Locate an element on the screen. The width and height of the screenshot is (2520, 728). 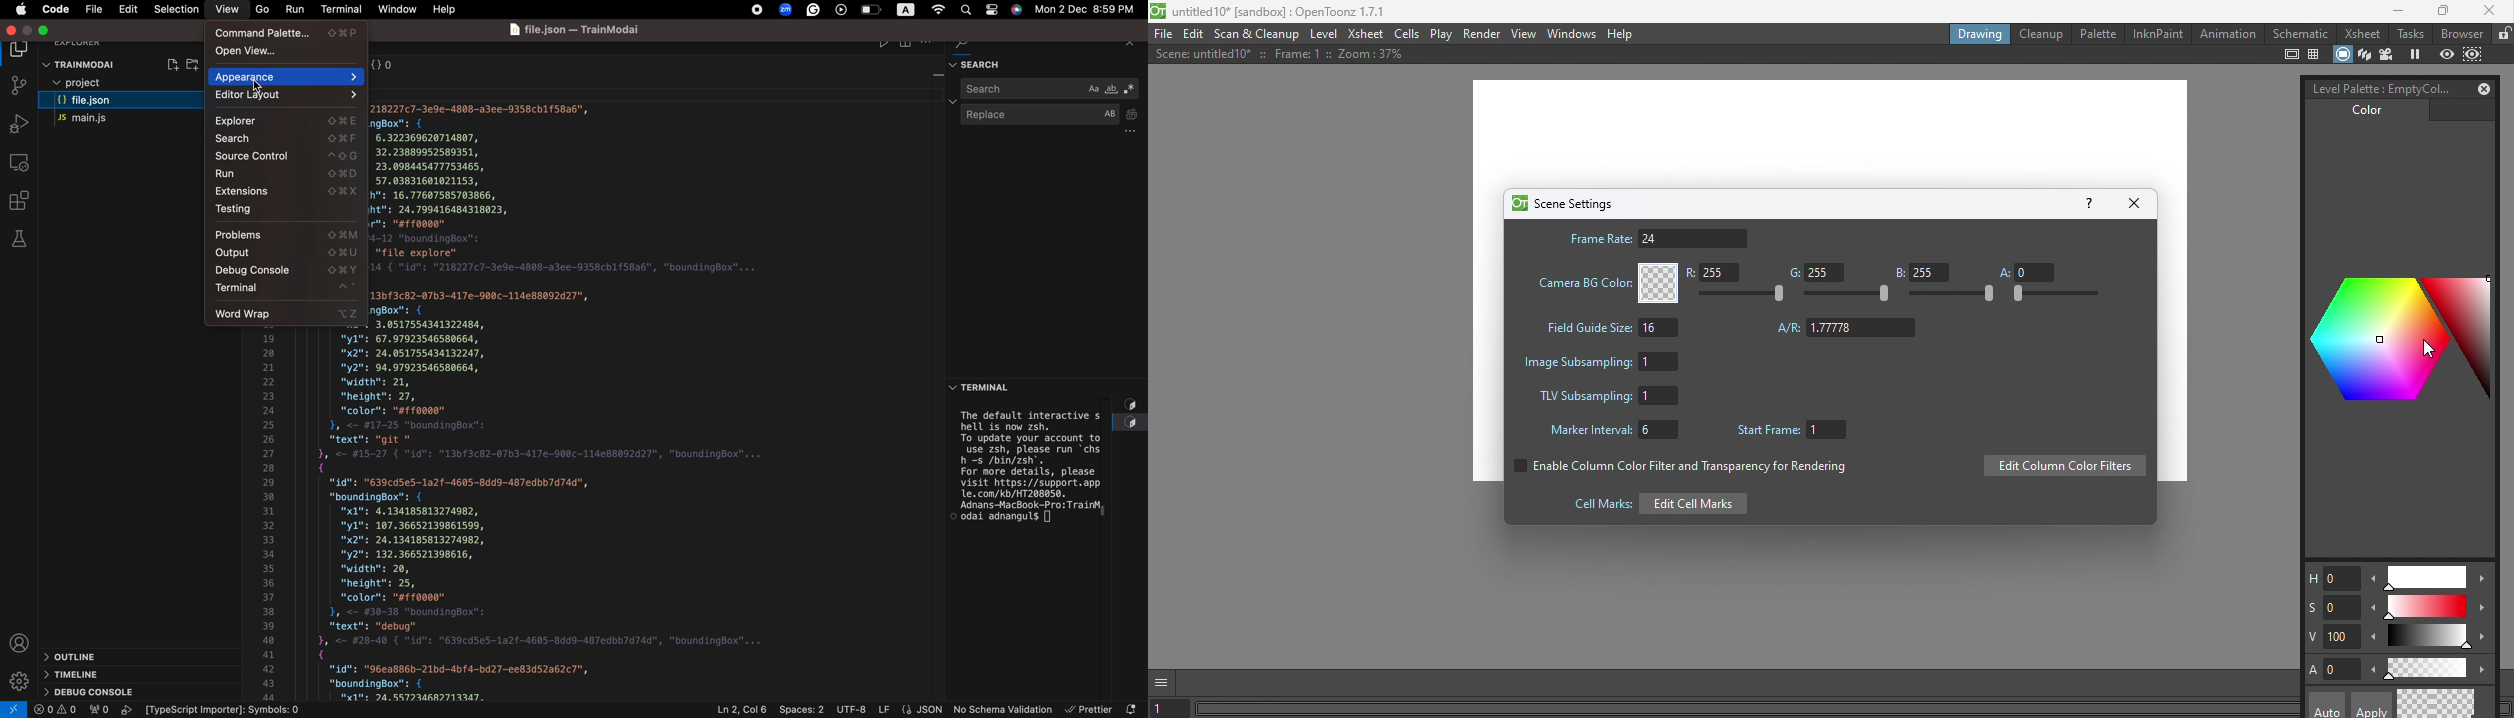
Maximize is located at coordinates (2440, 12).